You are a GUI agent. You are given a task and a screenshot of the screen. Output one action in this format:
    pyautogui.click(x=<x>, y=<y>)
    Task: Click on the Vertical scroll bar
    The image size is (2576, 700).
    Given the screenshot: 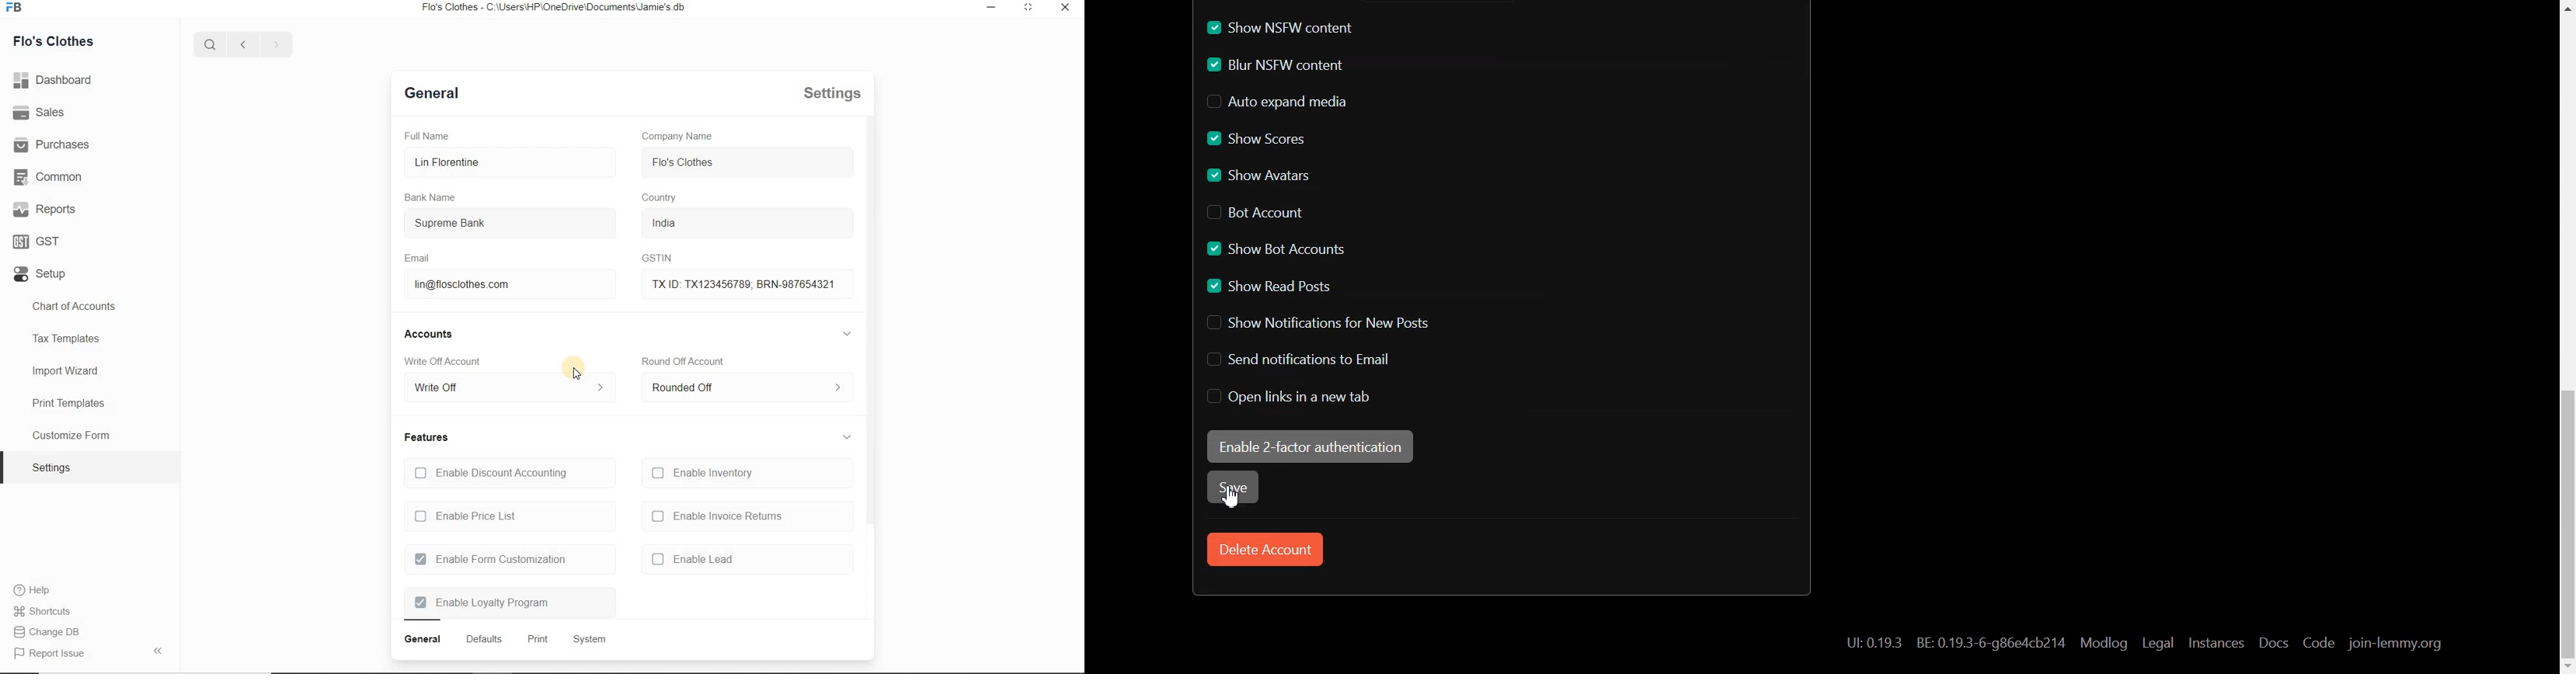 What is the action you would take?
    pyautogui.click(x=869, y=320)
    